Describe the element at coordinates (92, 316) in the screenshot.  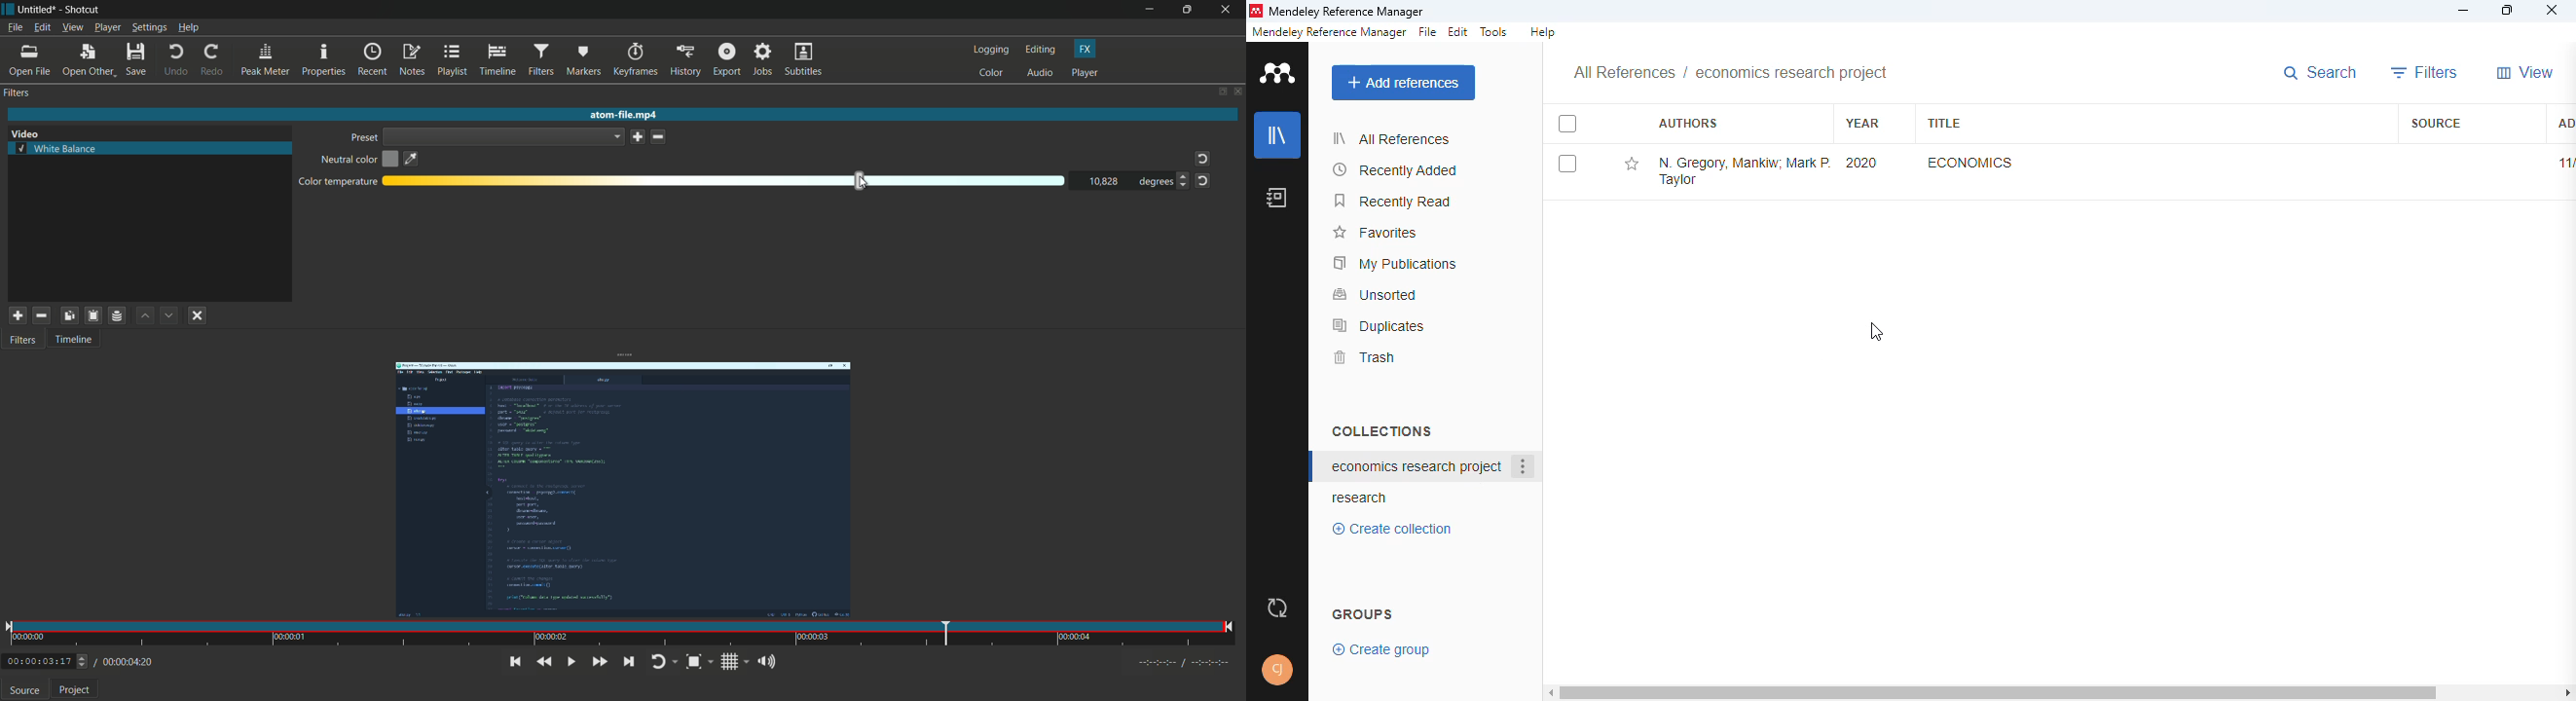
I see `save filter` at that location.